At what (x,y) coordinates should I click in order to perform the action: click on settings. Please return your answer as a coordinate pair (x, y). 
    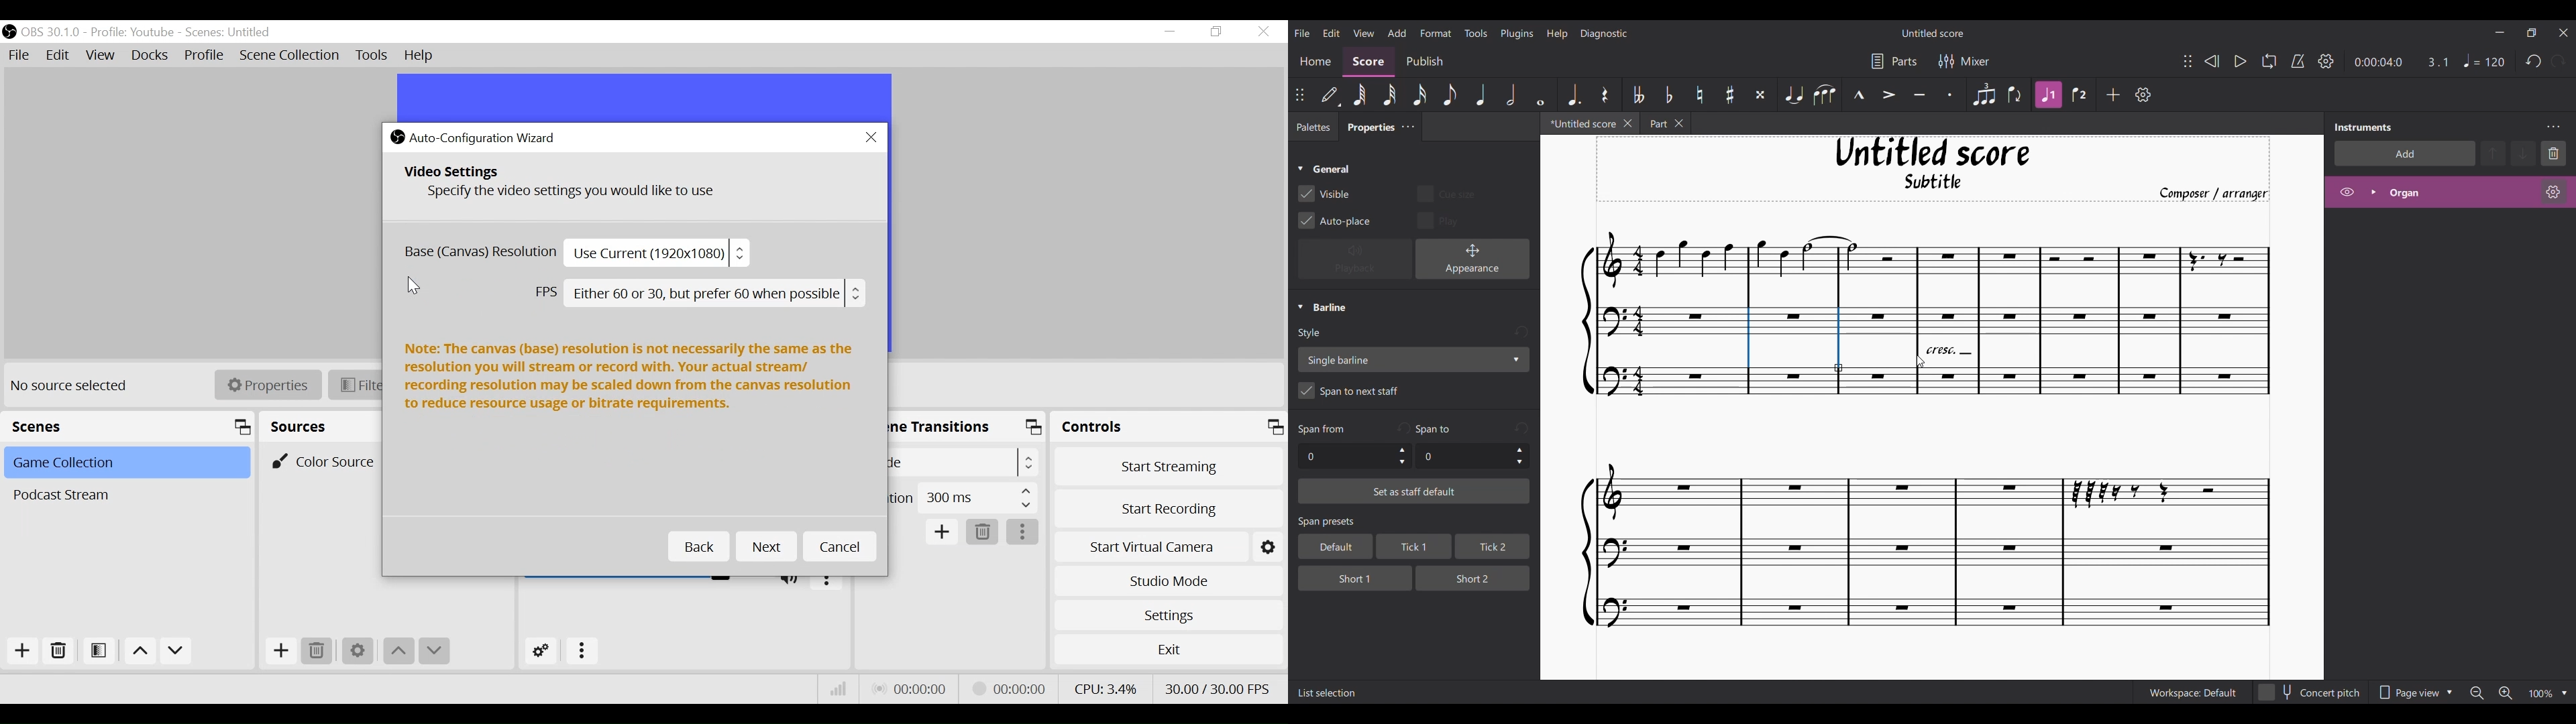
    Looking at the image, I should click on (1270, 546).